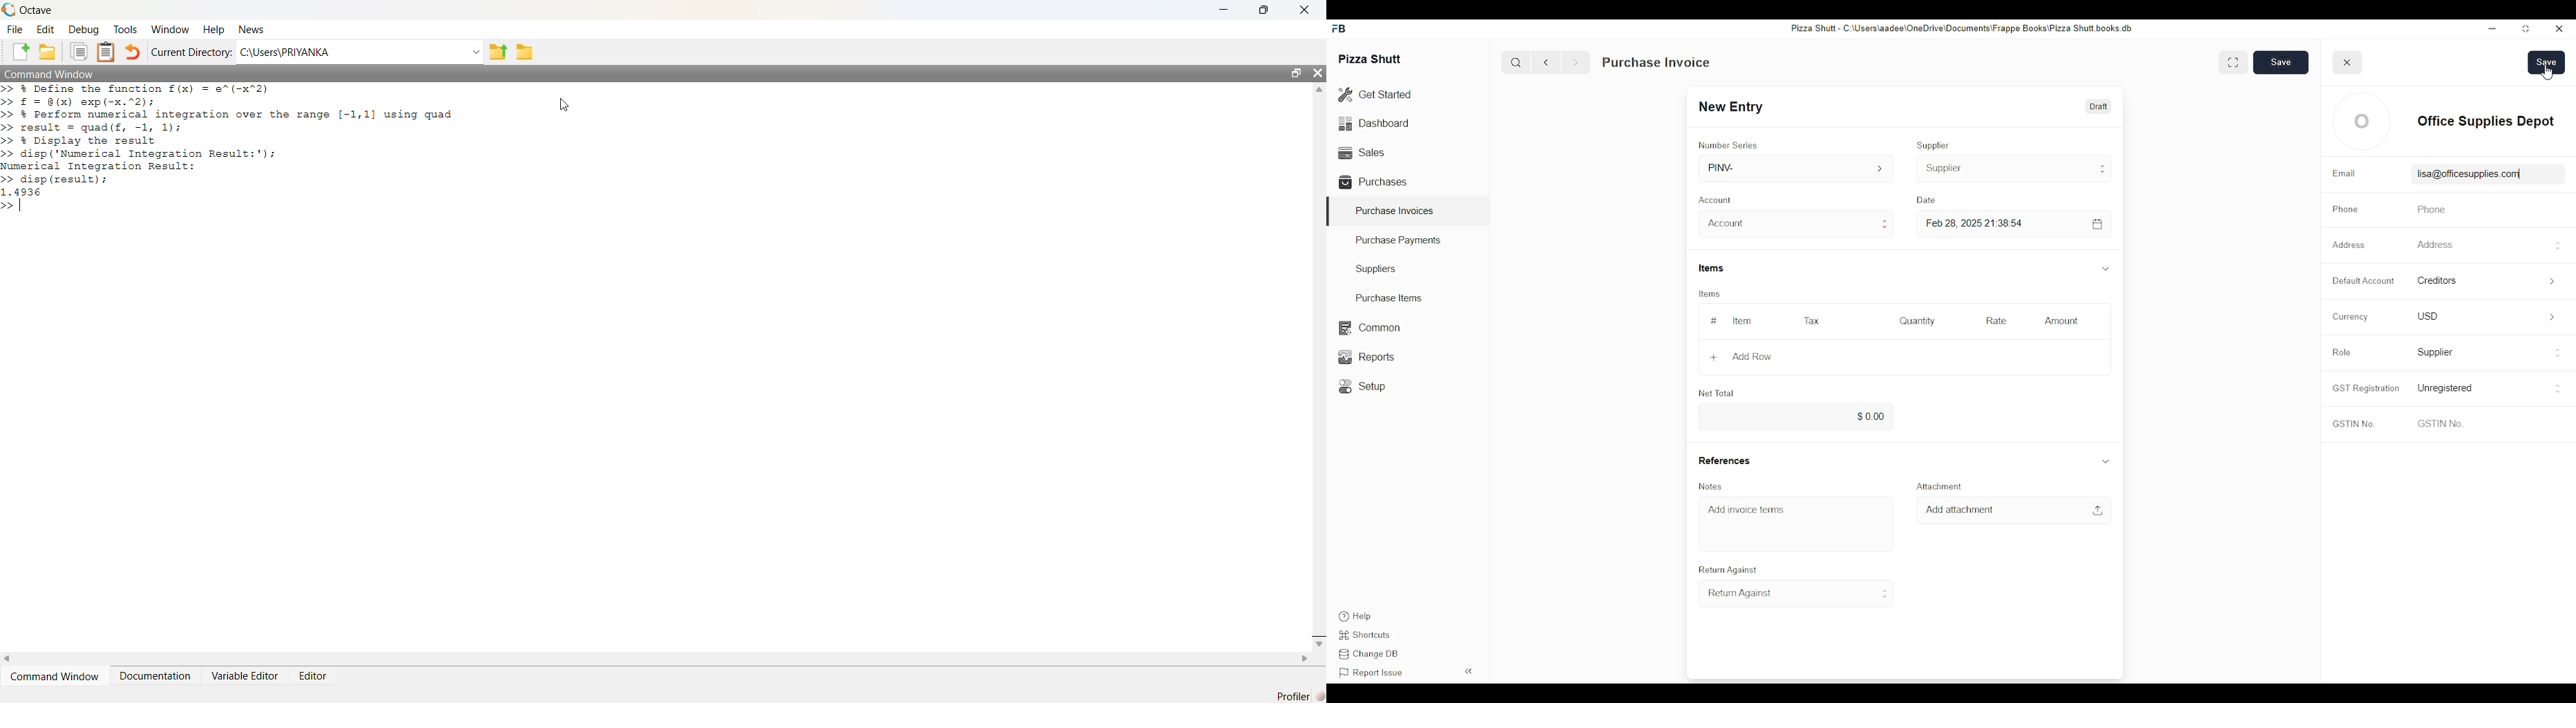 This screenshot has width=2576, height=728. I want to click on Purchase Invoices, so click(1395, 210).